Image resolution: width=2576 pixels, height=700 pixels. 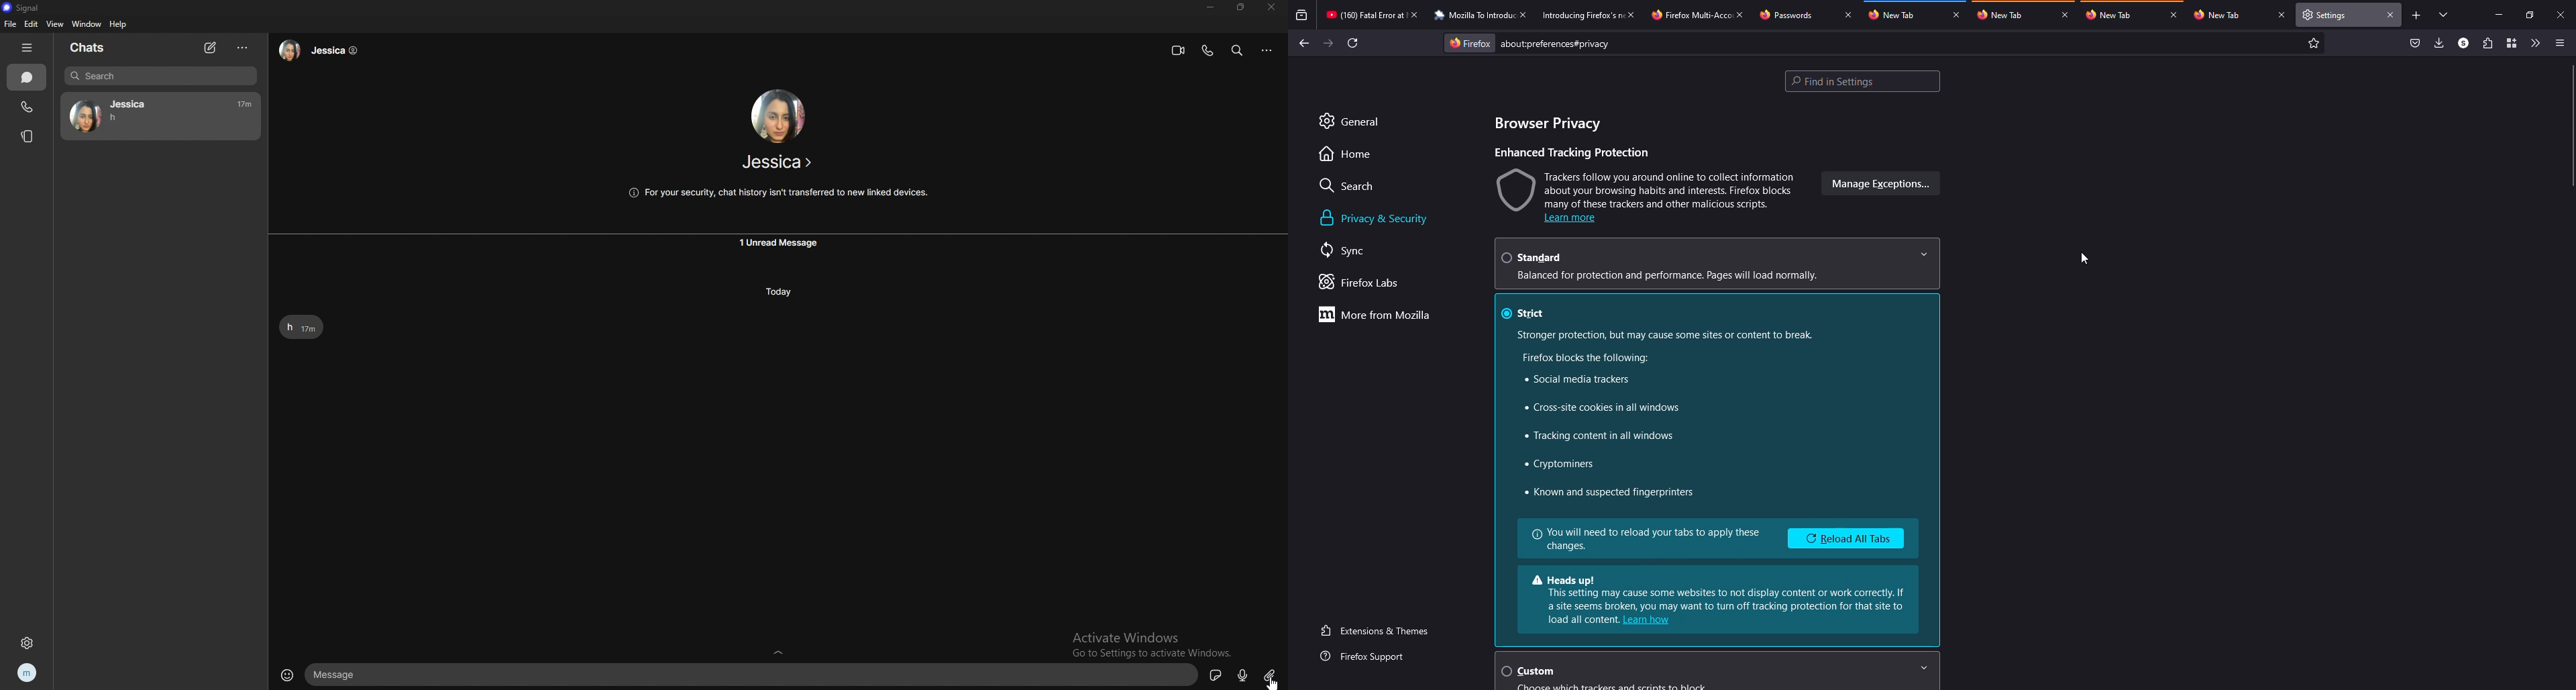 I want to click on today, so click(x=780, y=291).